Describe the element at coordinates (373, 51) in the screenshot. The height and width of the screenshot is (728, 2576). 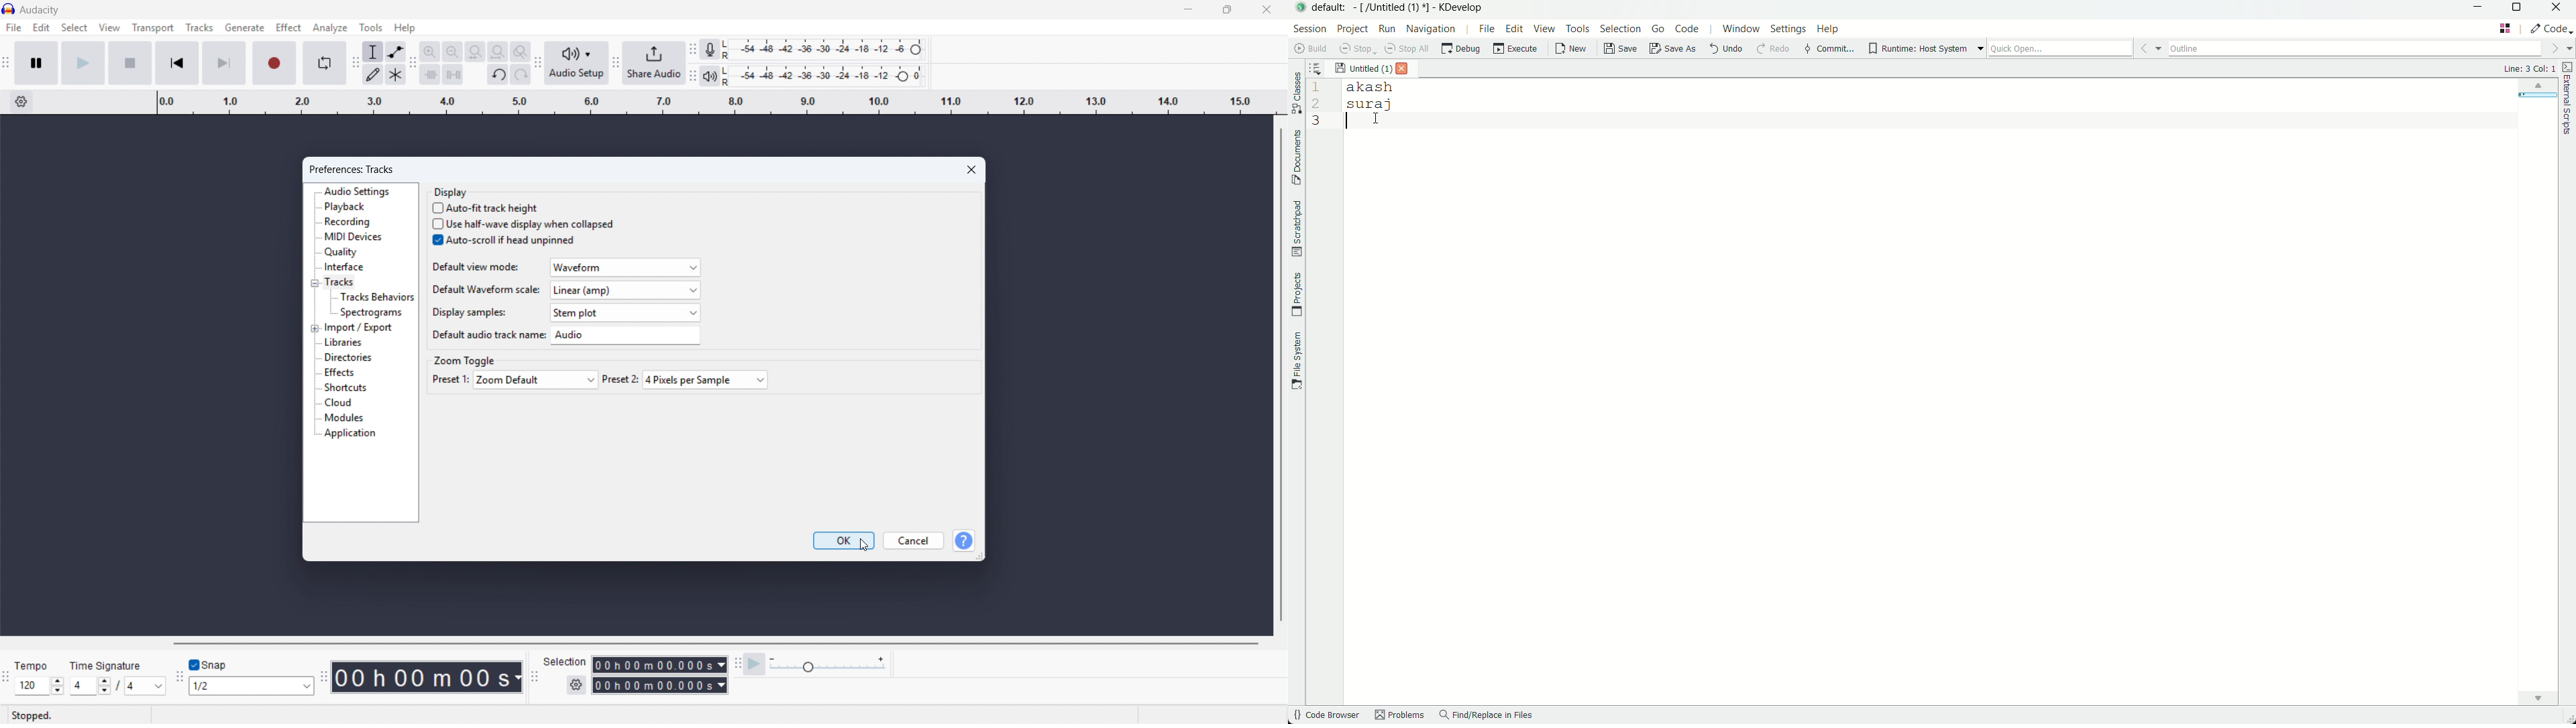
I see `selection tool` at that location.